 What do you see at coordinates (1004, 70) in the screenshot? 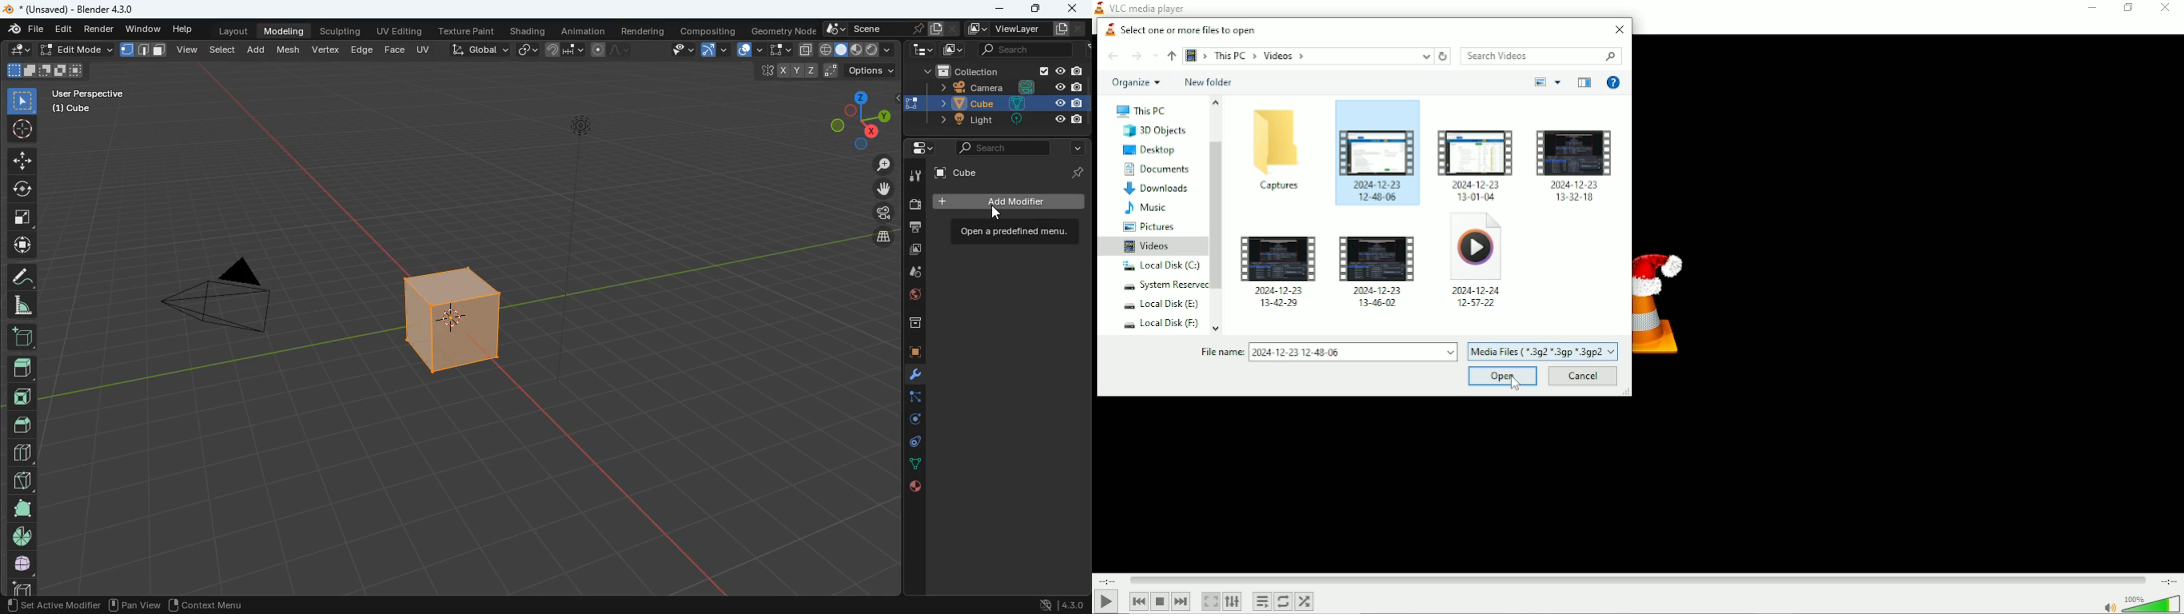
I see `collection` at bounding box center [1004, 70].